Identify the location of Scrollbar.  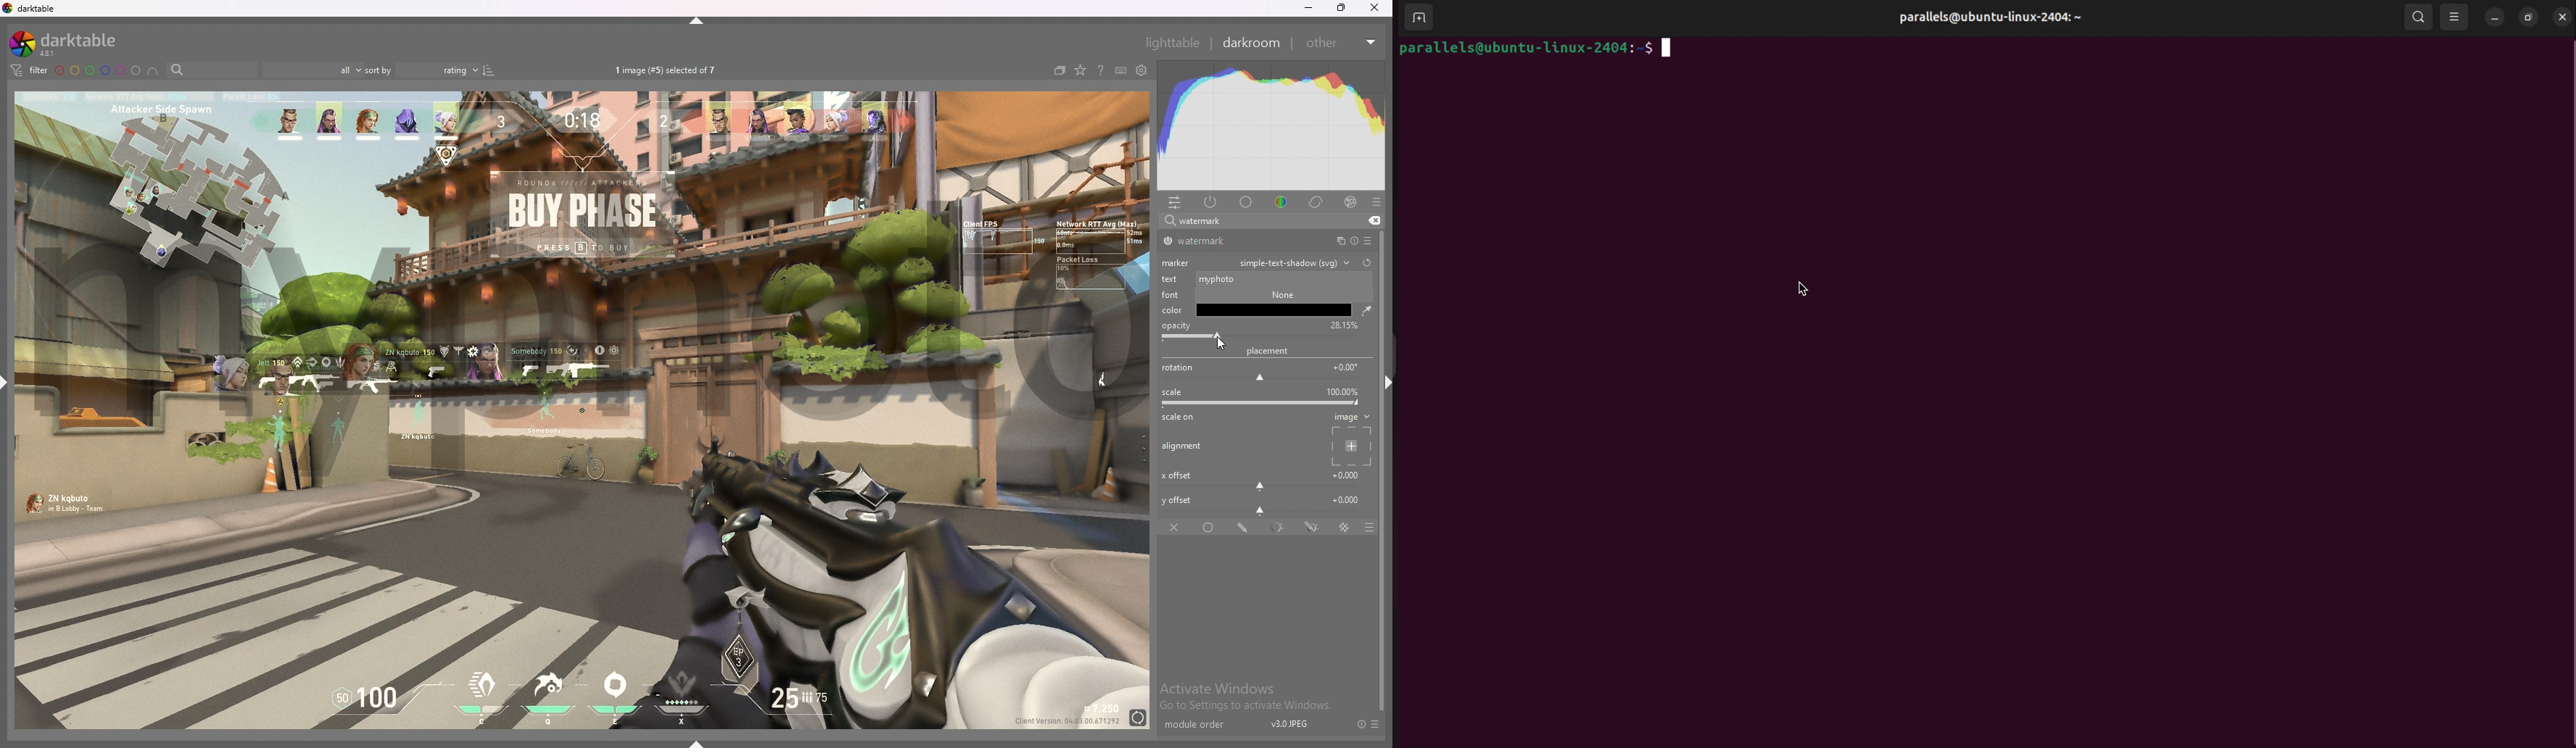
(2566, 373).